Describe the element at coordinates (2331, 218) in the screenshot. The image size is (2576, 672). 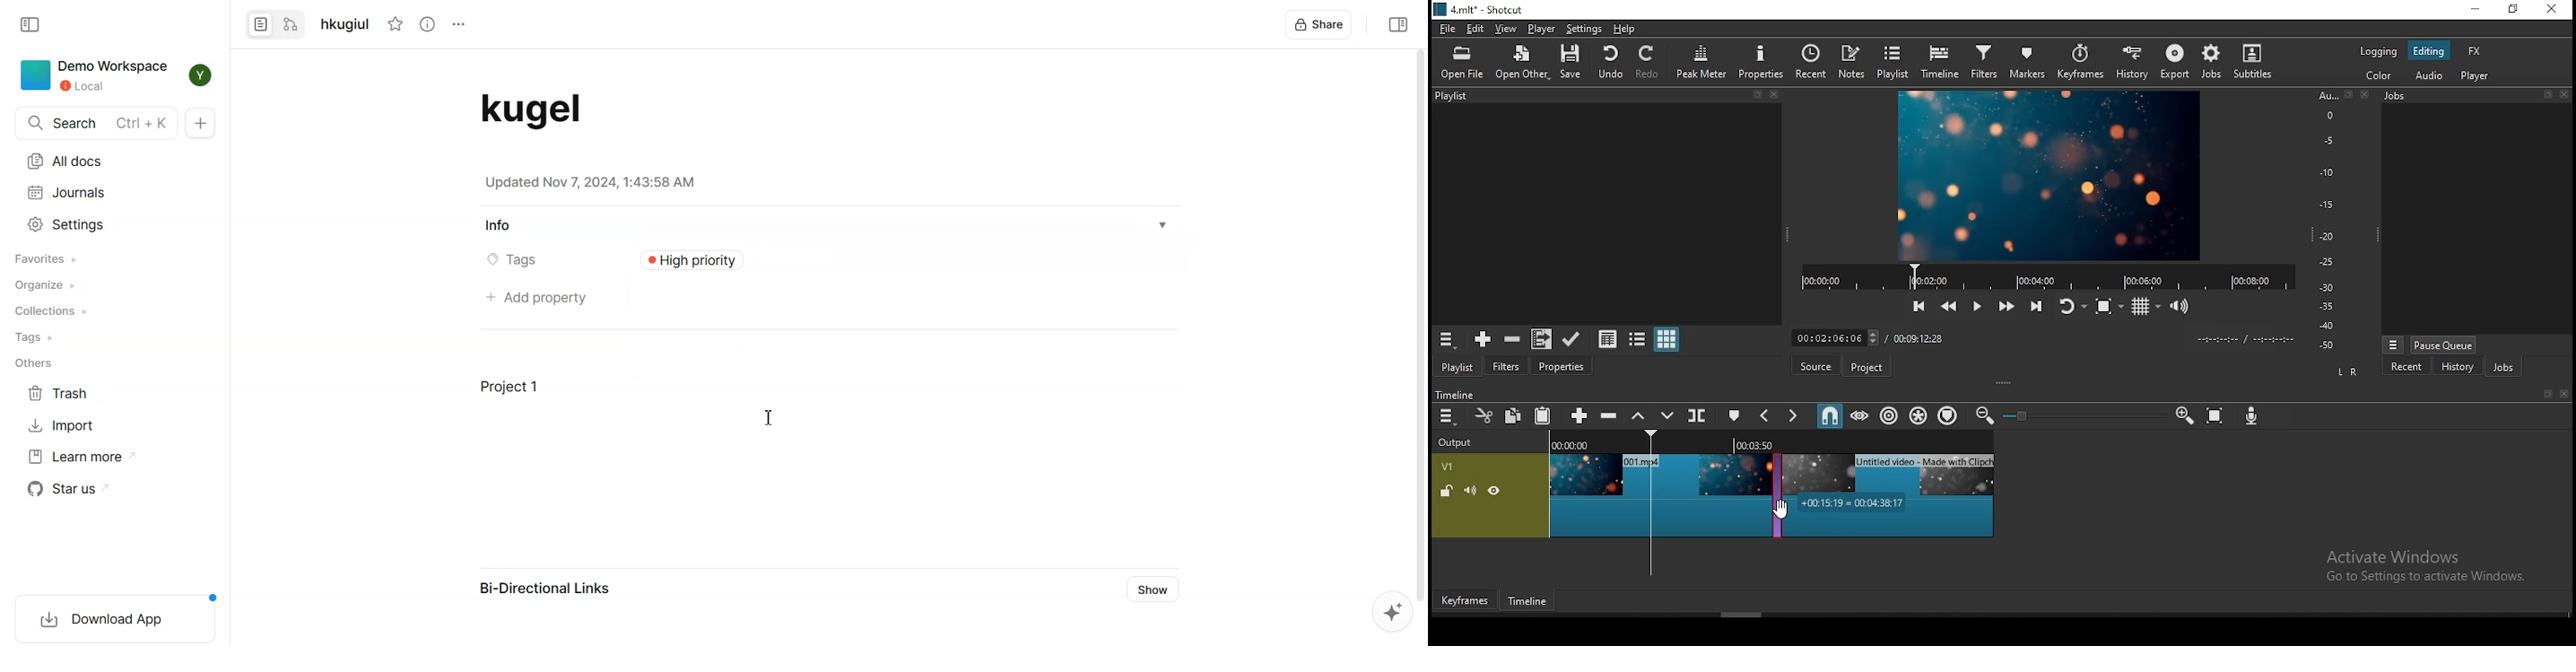
I see `scale` at that location.